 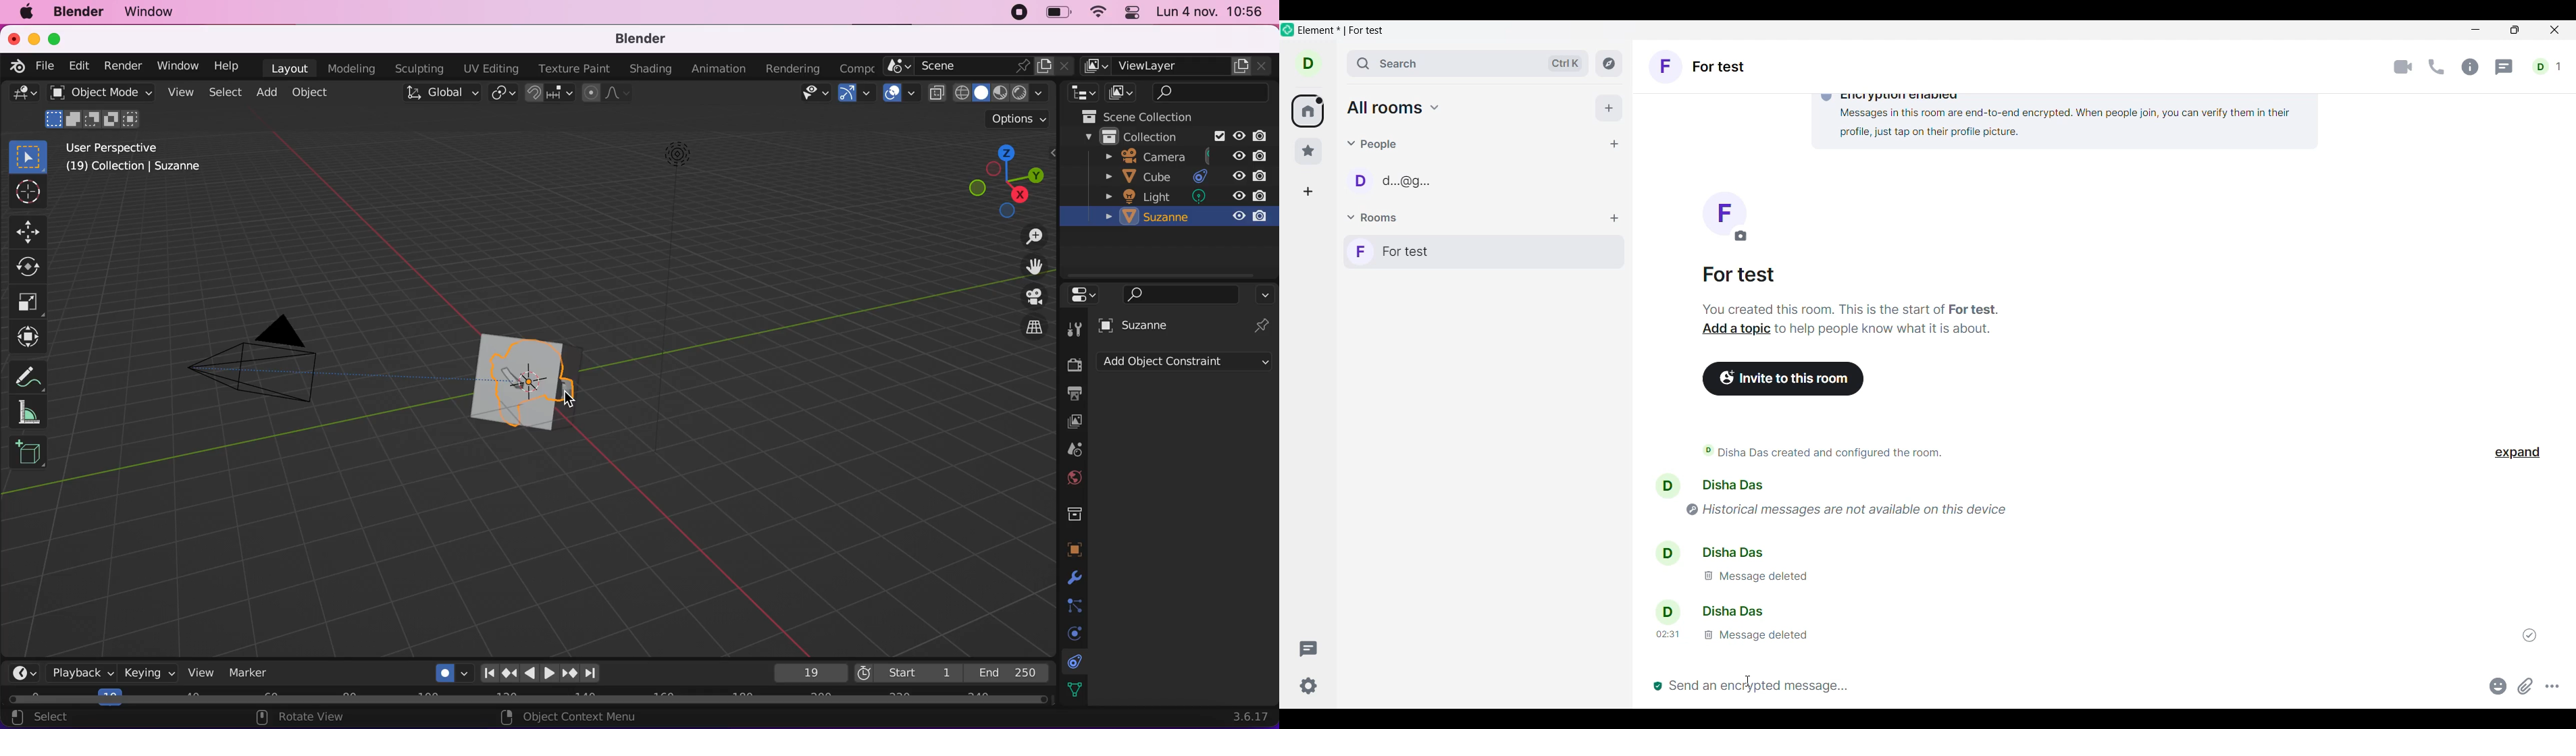 What do you see at coordinates (1182, 156) in the screenshot?
I see `camera` at bounding box center [1182, 156].